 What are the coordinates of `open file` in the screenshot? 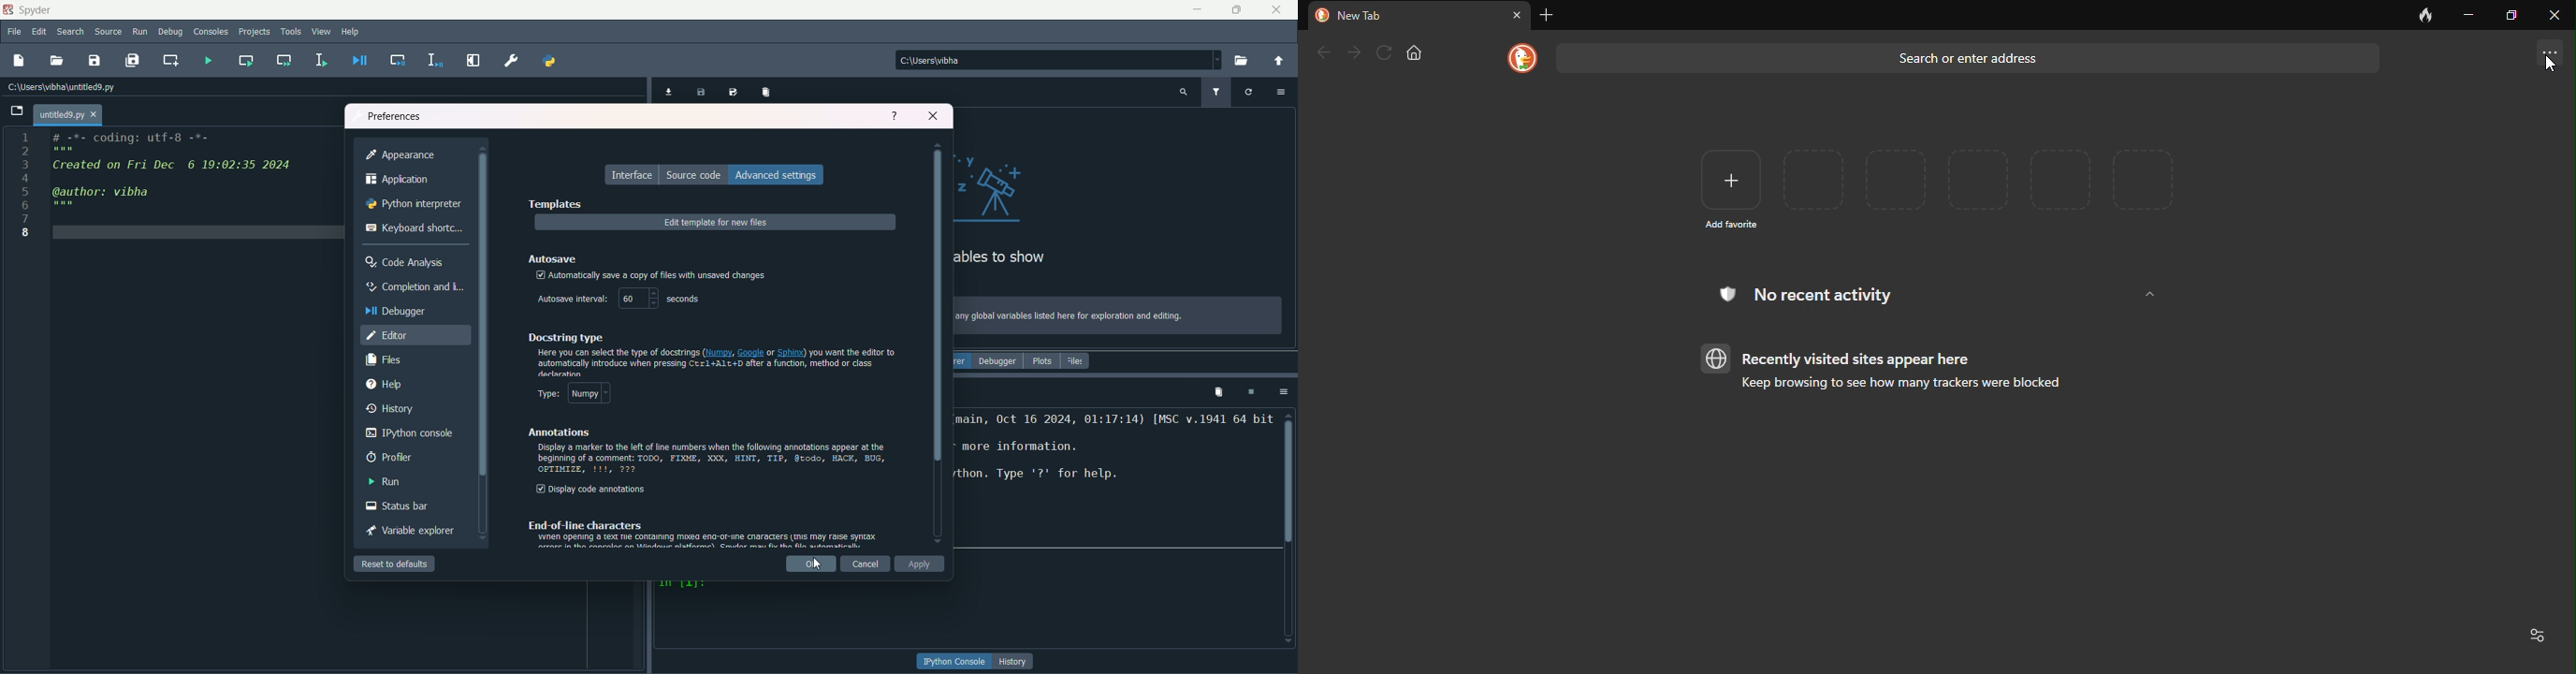 It's located at (57, 61).